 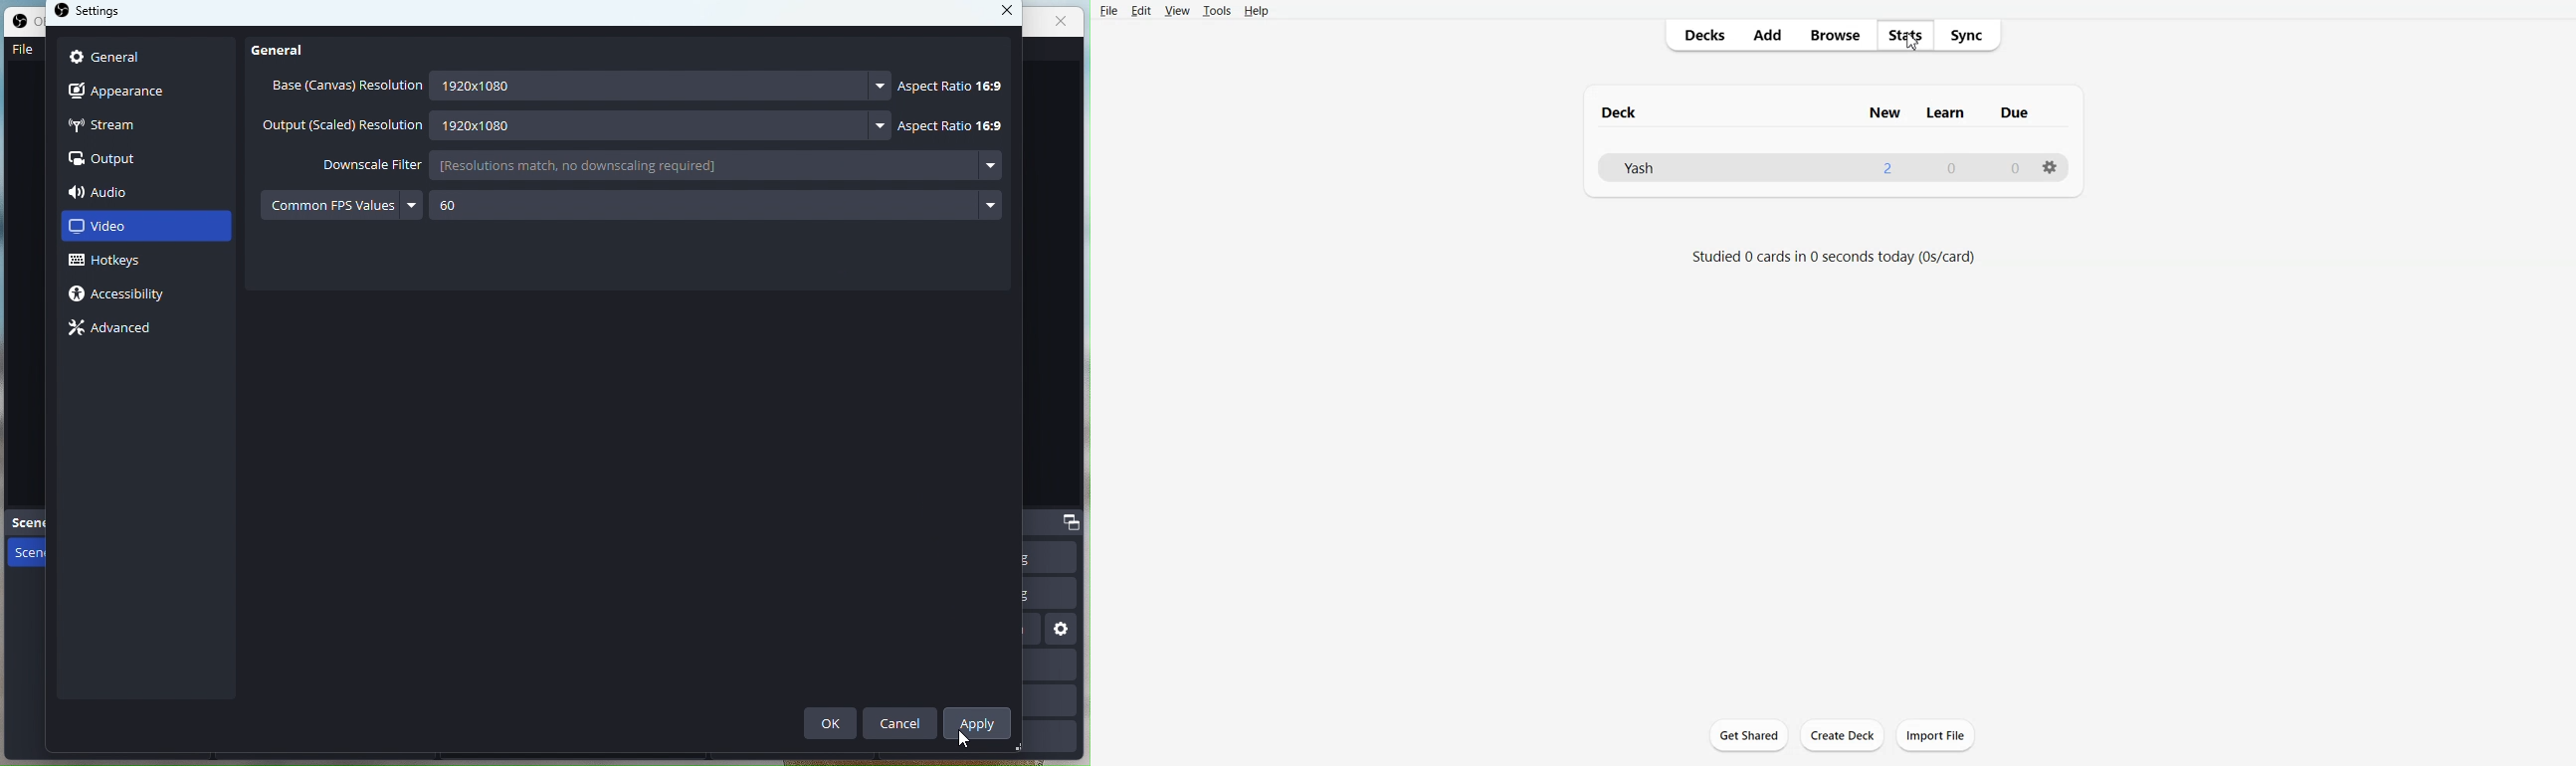 I want to click on Tools, so click(x=1217, y=11).